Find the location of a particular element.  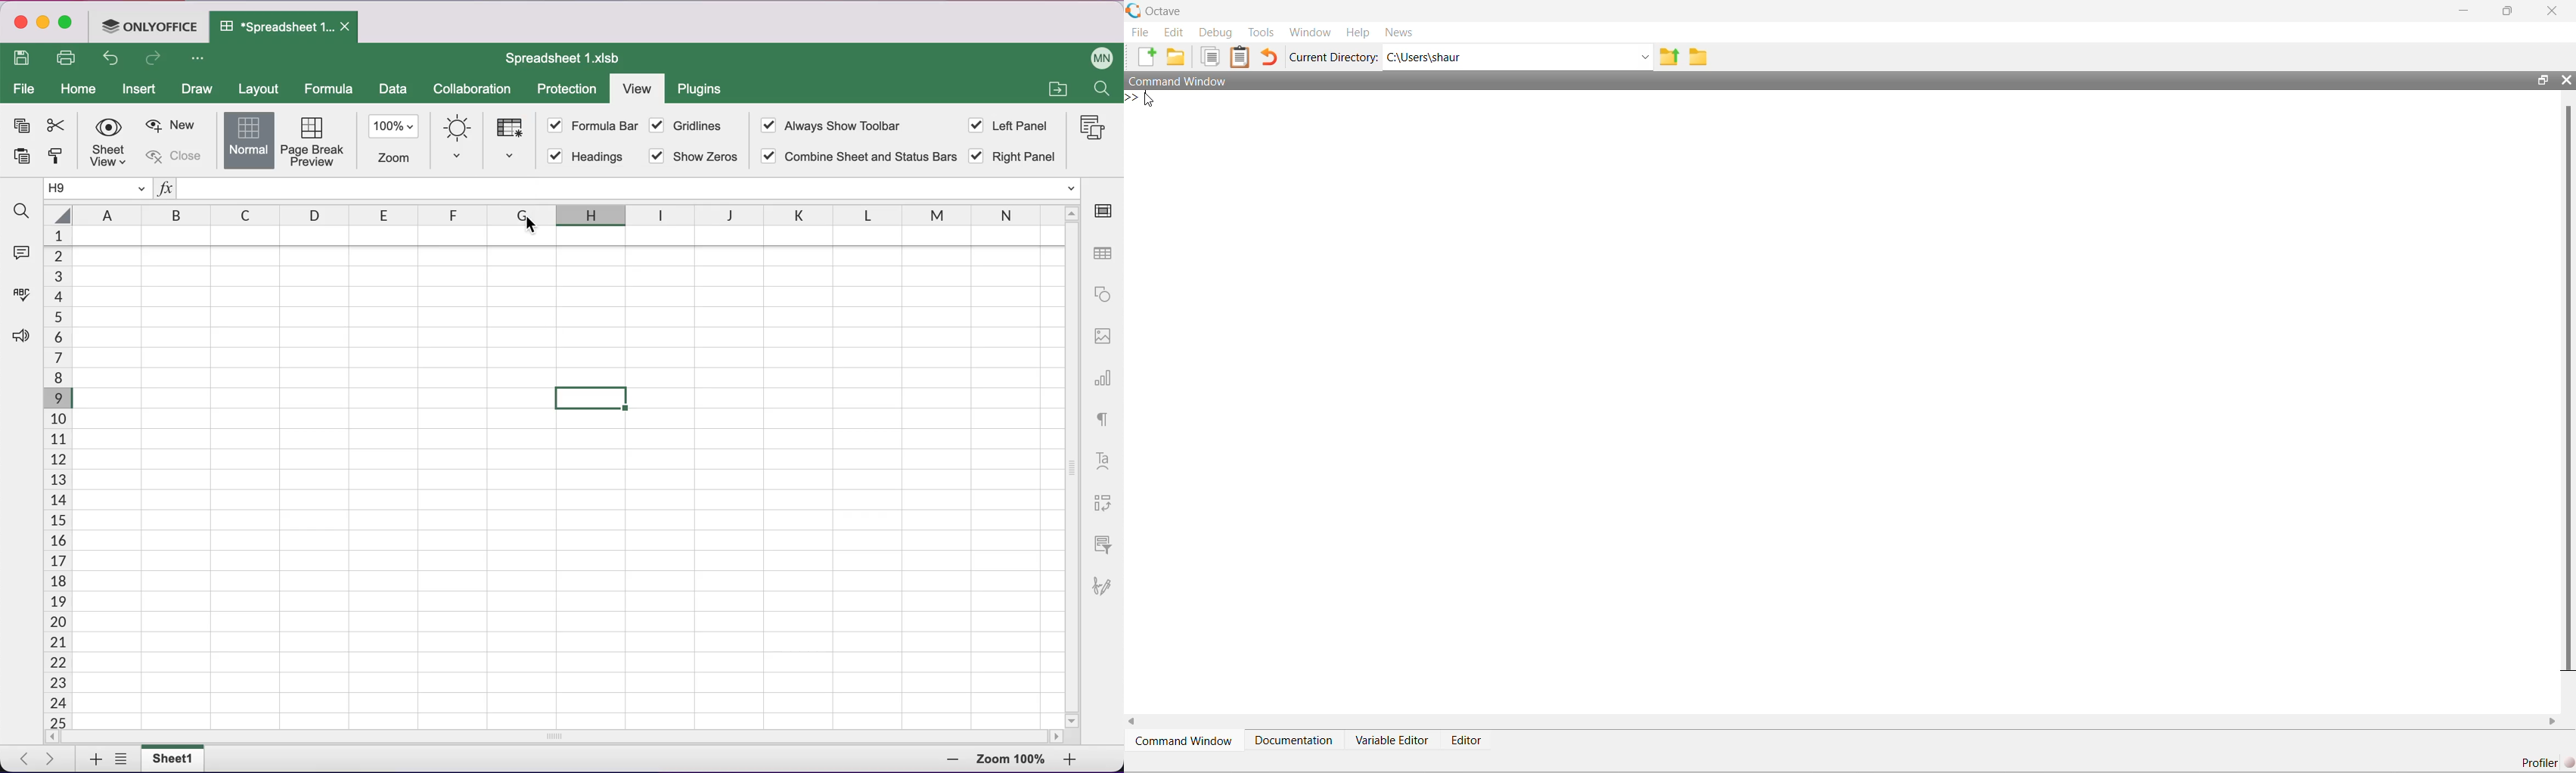

zoom in is located at coordinates (942, 761).